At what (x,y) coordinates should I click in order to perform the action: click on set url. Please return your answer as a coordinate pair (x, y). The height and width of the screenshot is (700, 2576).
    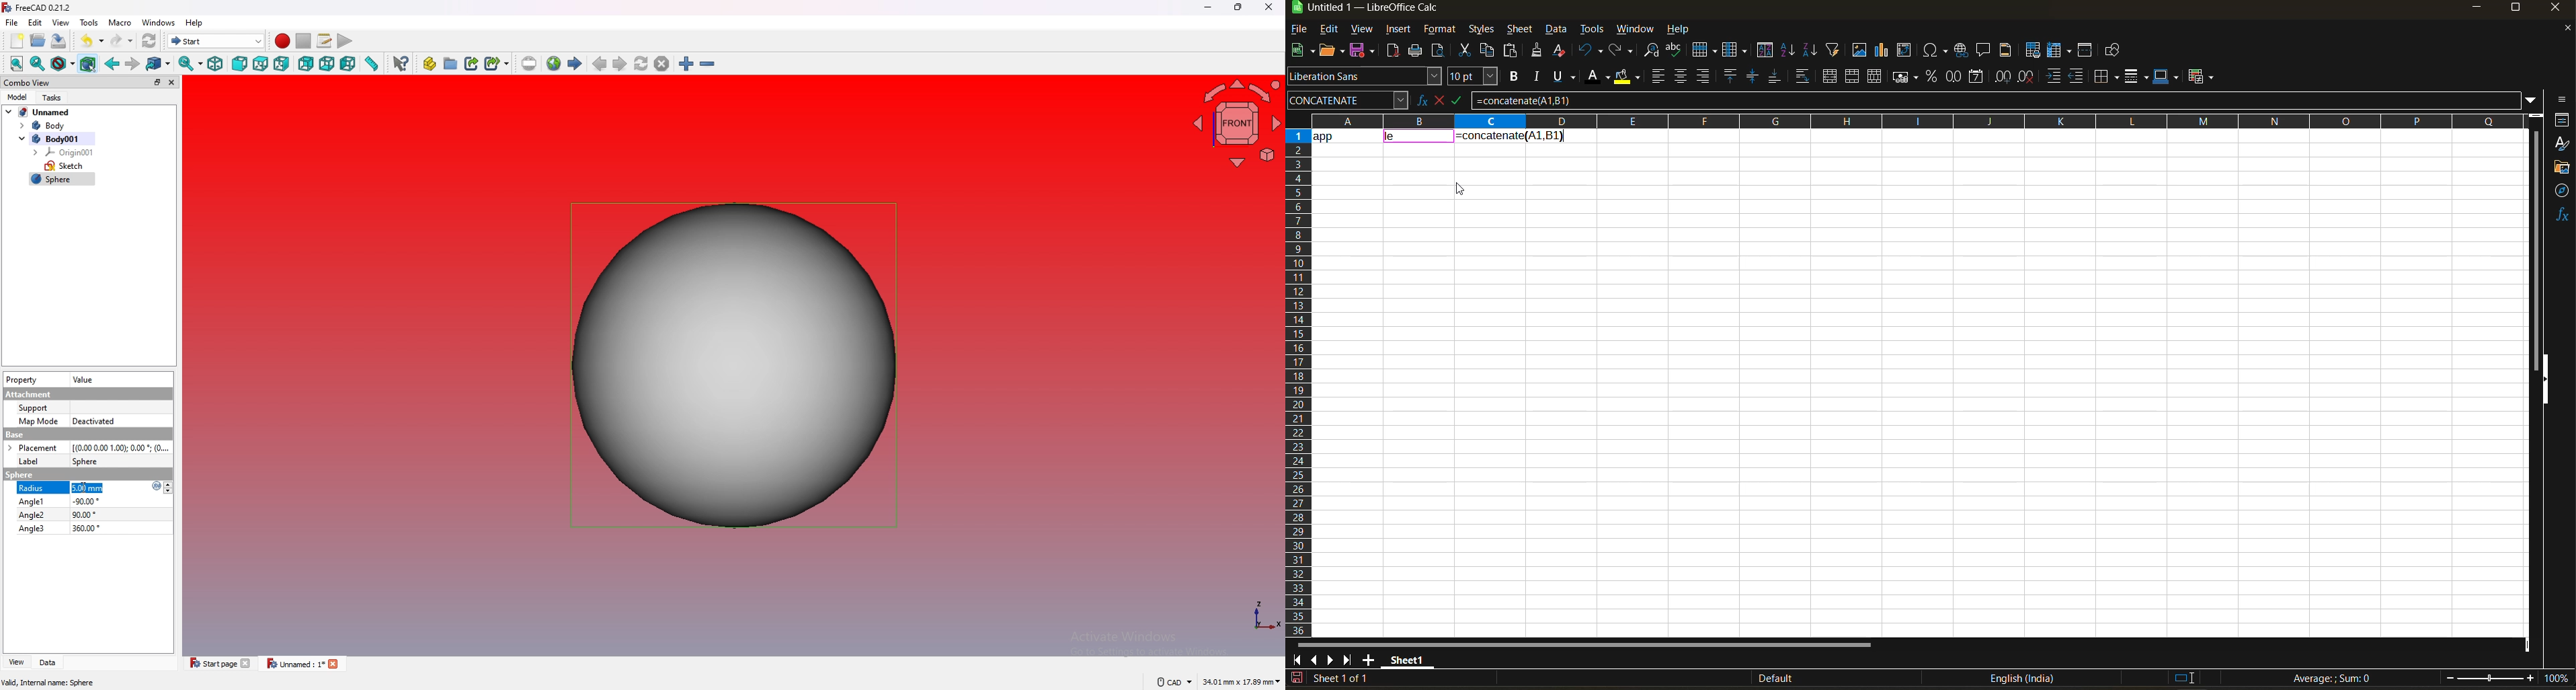
    Looking at the image, I should click on (529, 64).